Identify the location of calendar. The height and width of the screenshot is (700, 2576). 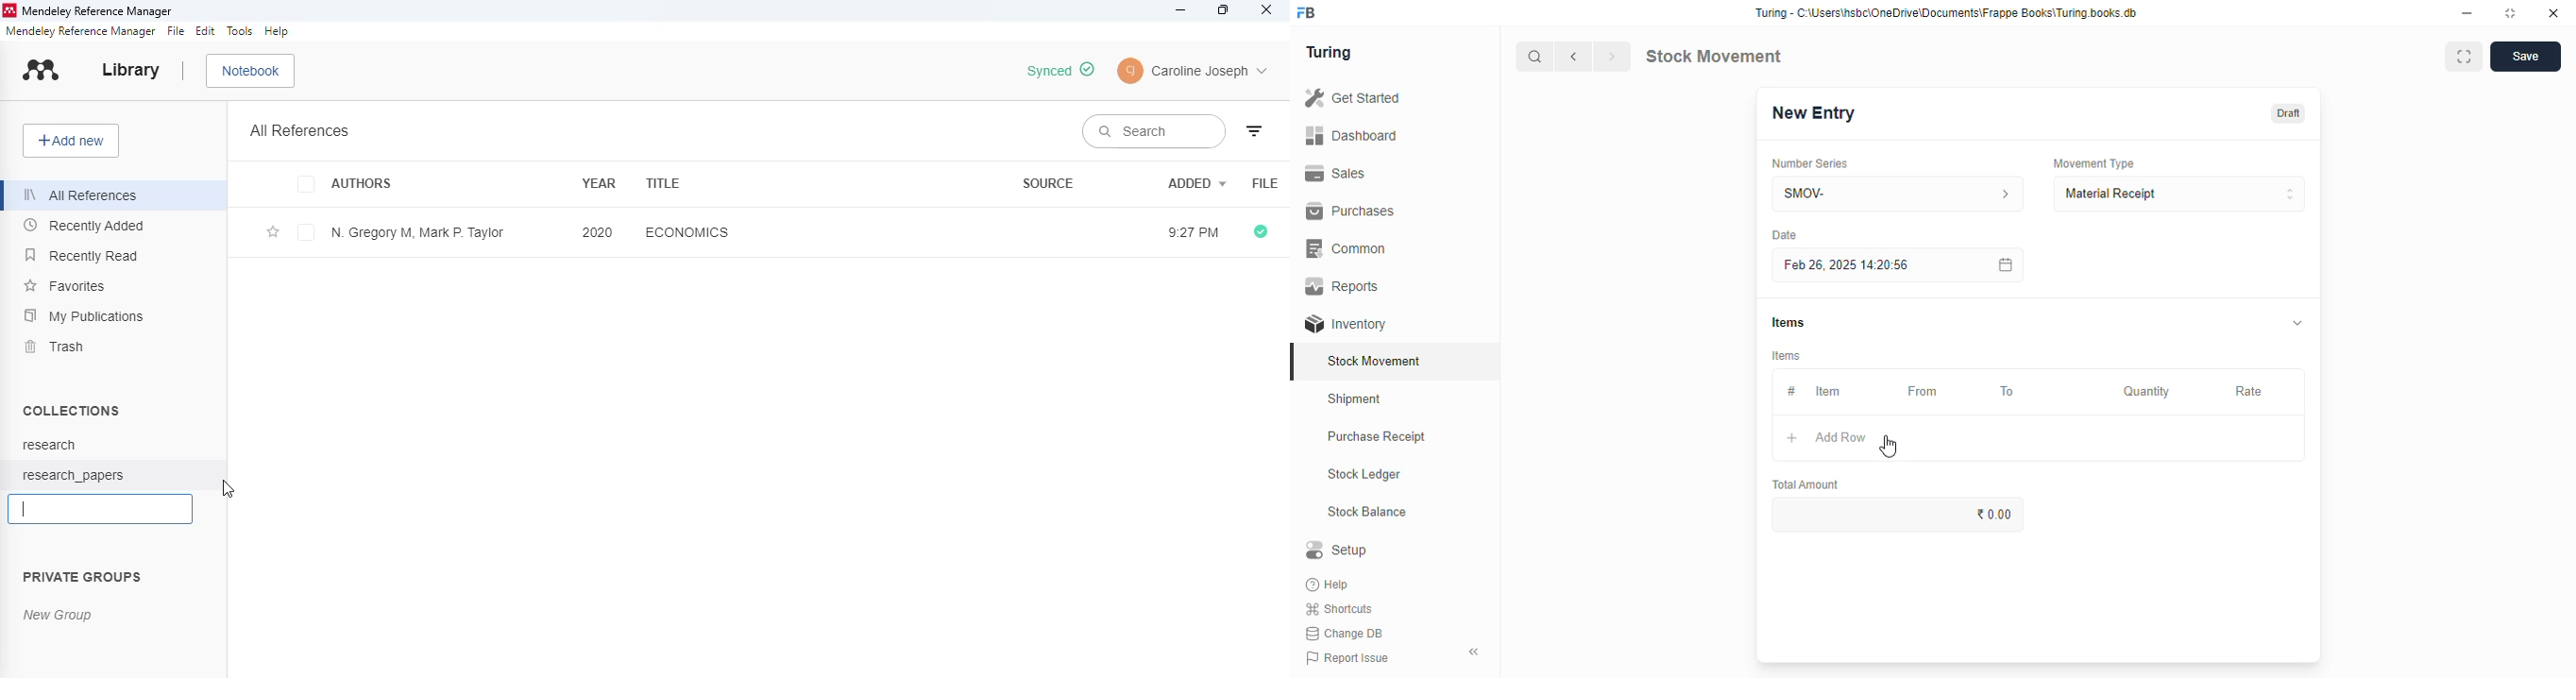
(2004, 265).